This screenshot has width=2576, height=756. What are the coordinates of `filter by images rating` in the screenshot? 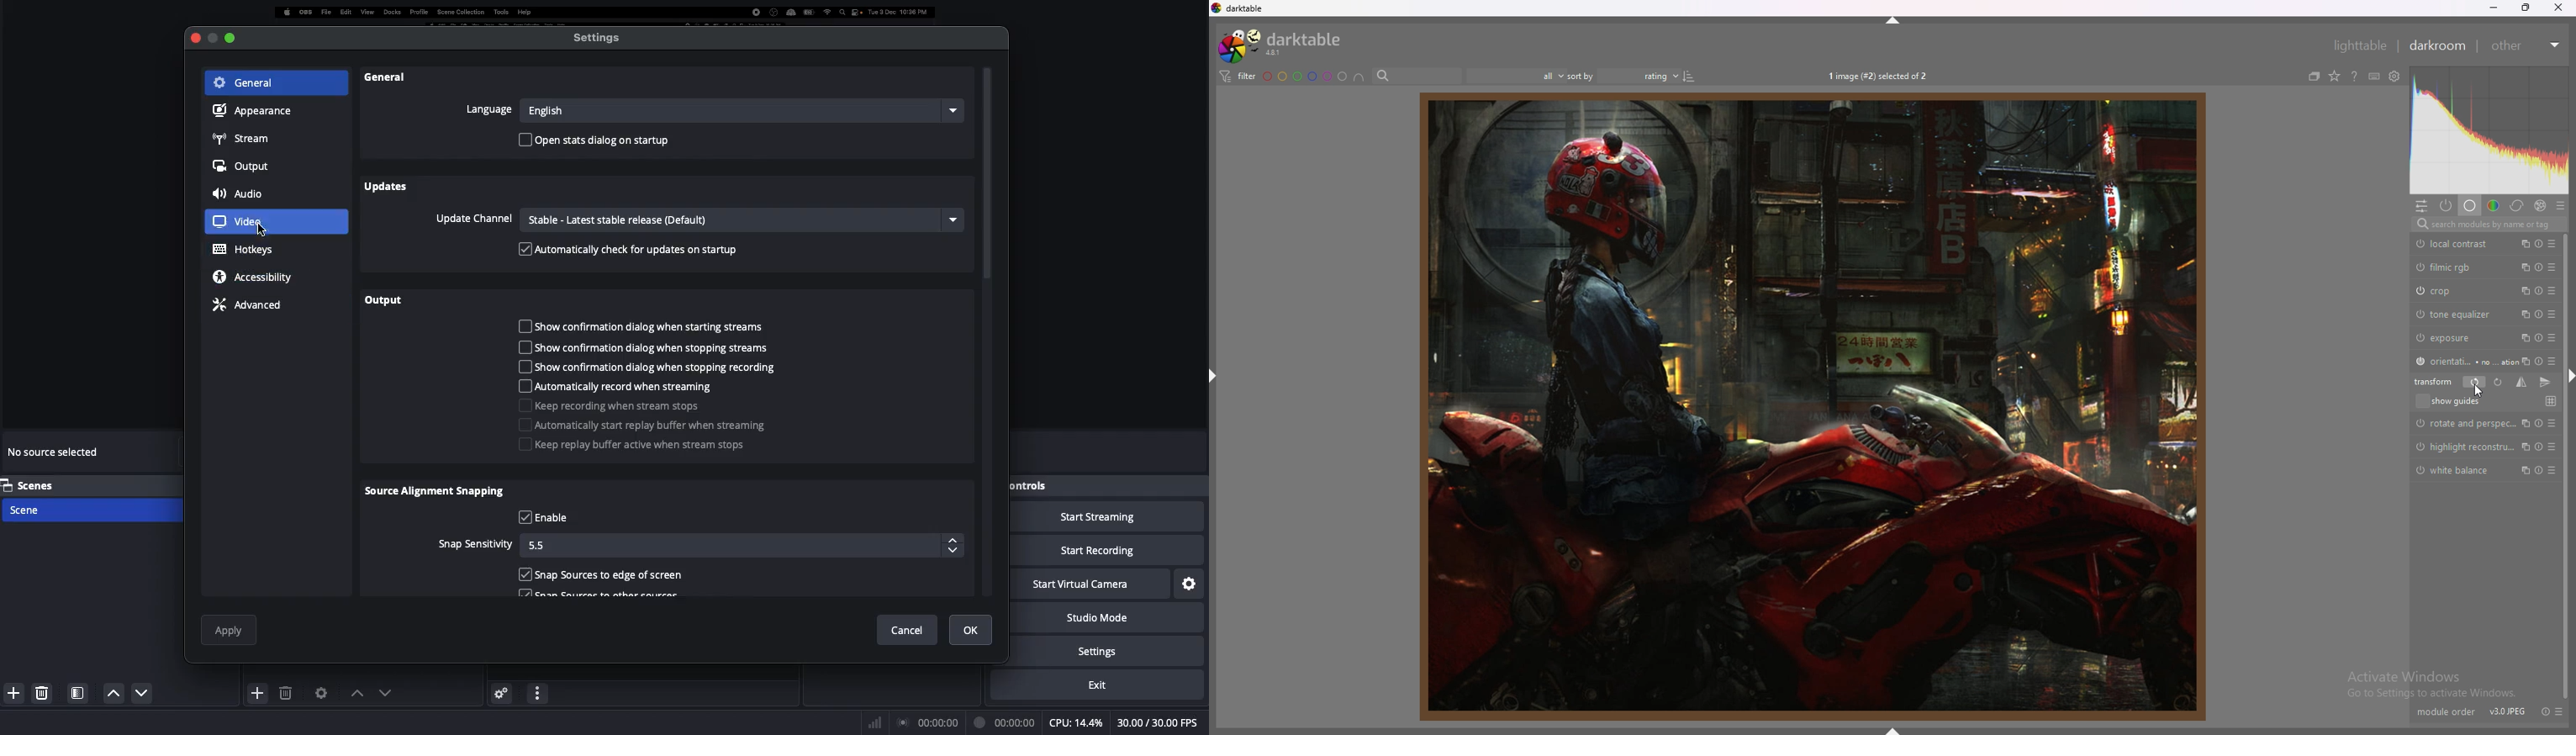 It's located at (1517, 76).